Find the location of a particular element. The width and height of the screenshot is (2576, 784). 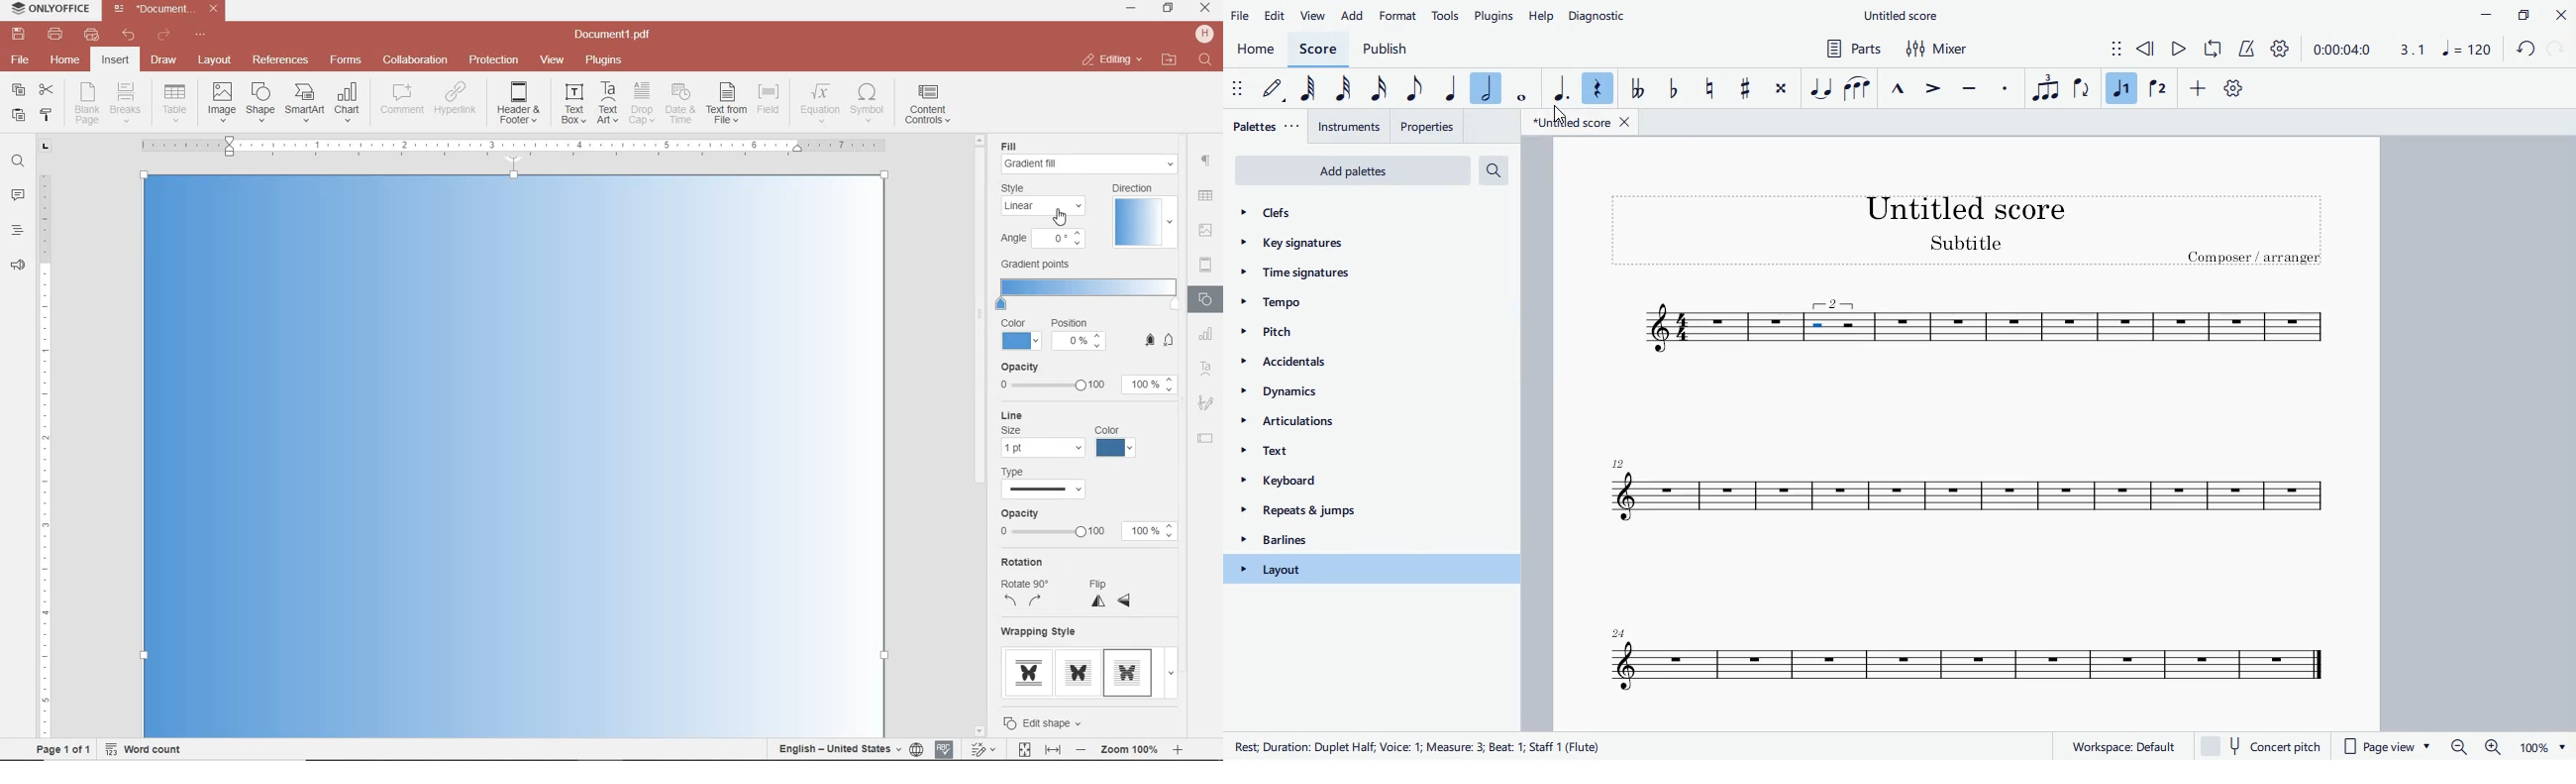

print file is located at coordinates (55, 34).